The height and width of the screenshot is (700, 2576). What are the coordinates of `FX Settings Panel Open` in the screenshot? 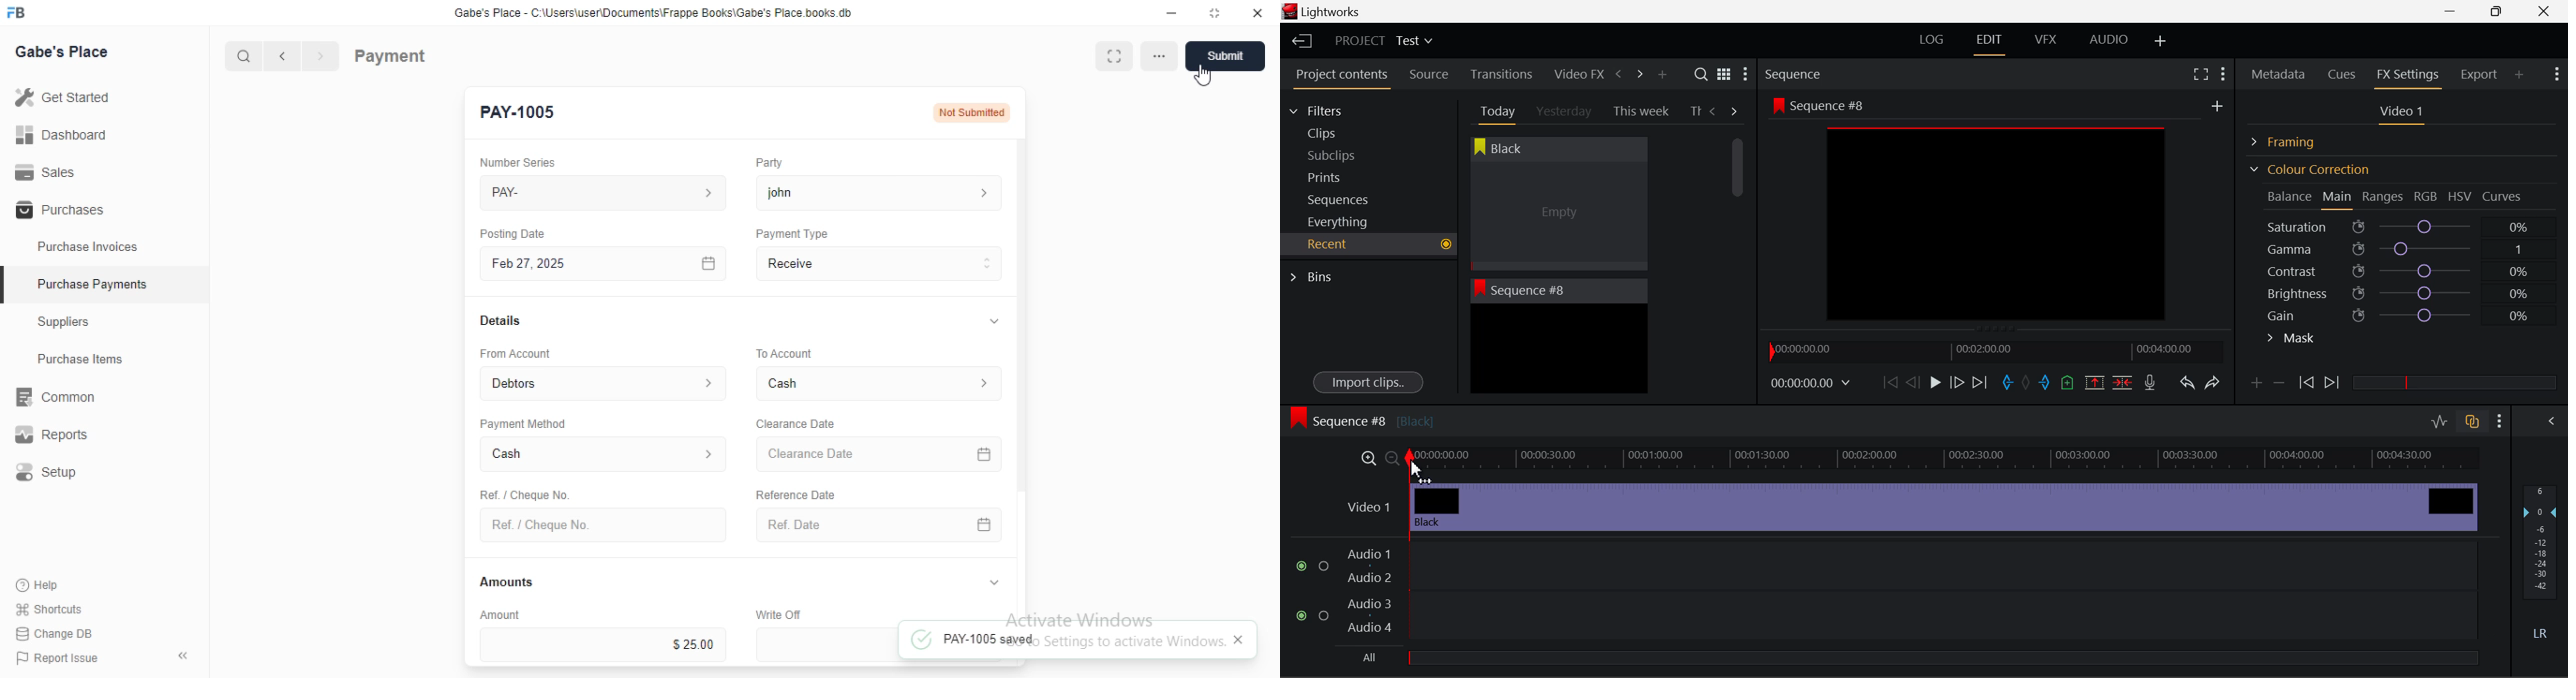 It's located at (2409, 76).